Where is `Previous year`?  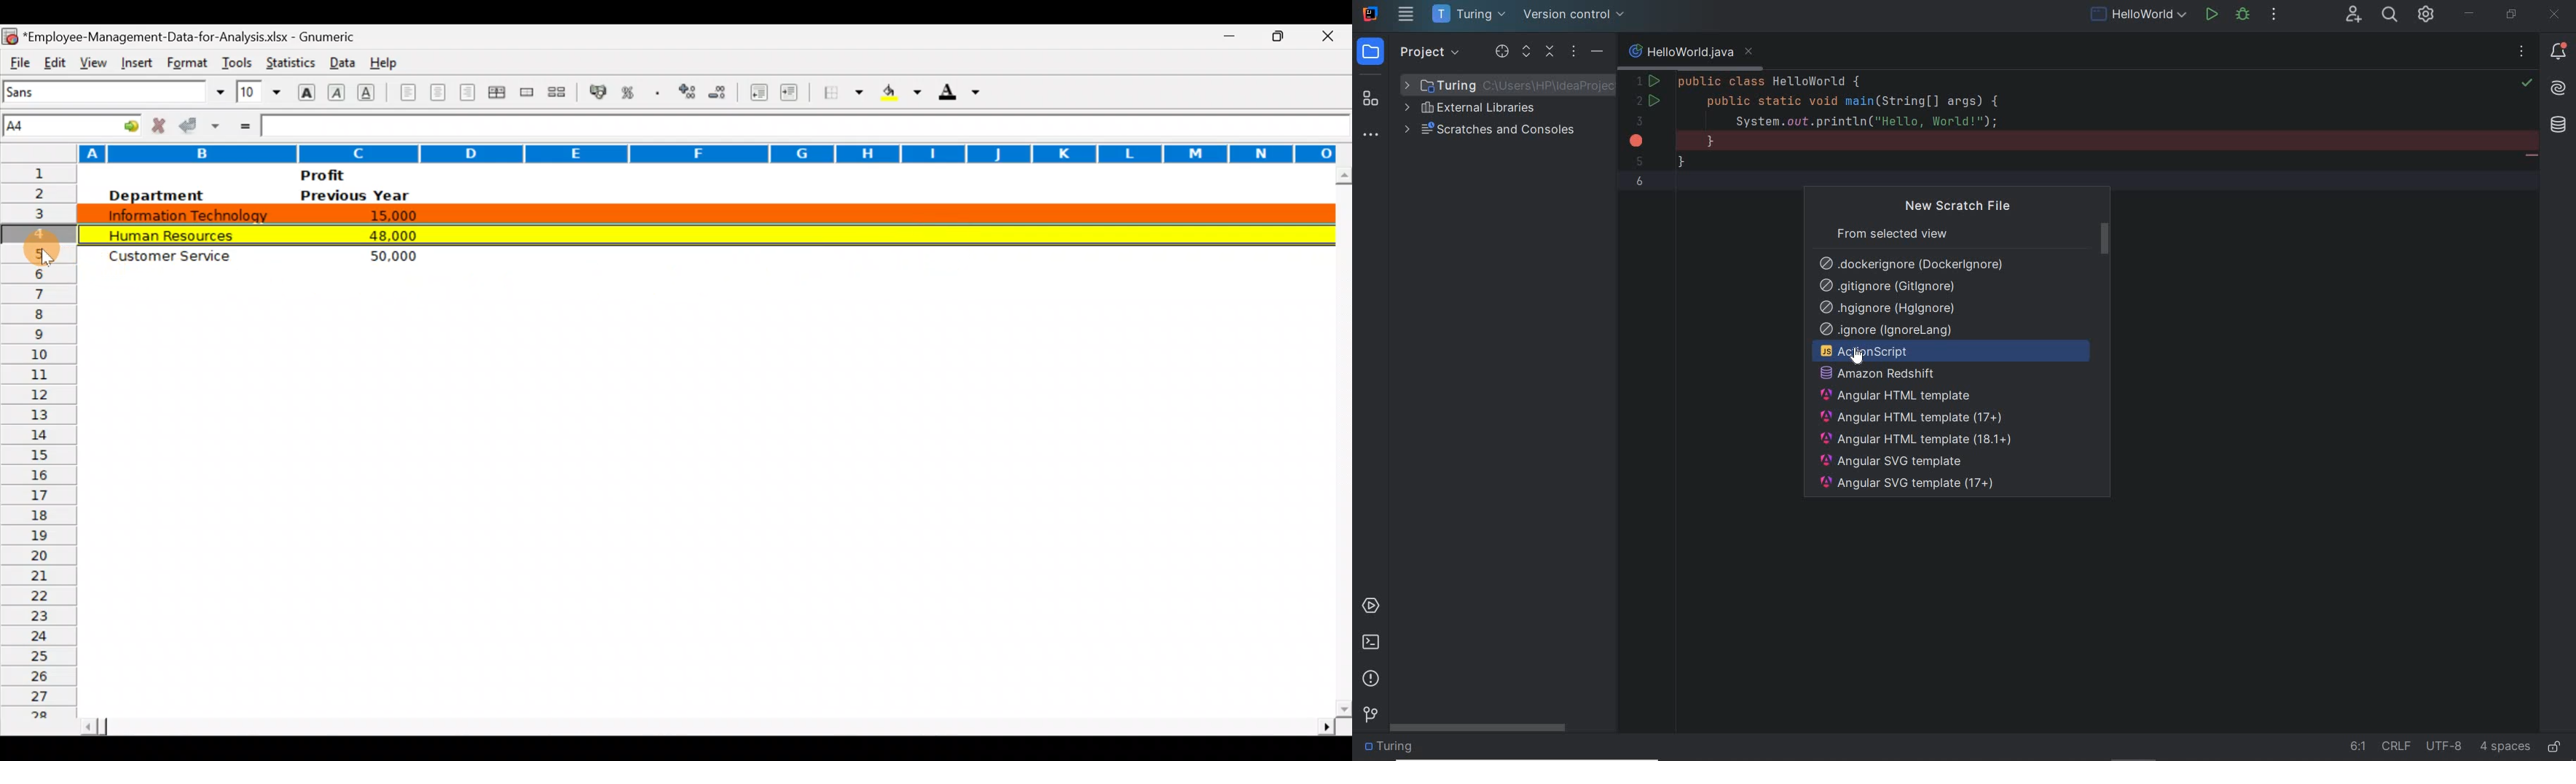
Previous year is located at coordinates (355, 196).